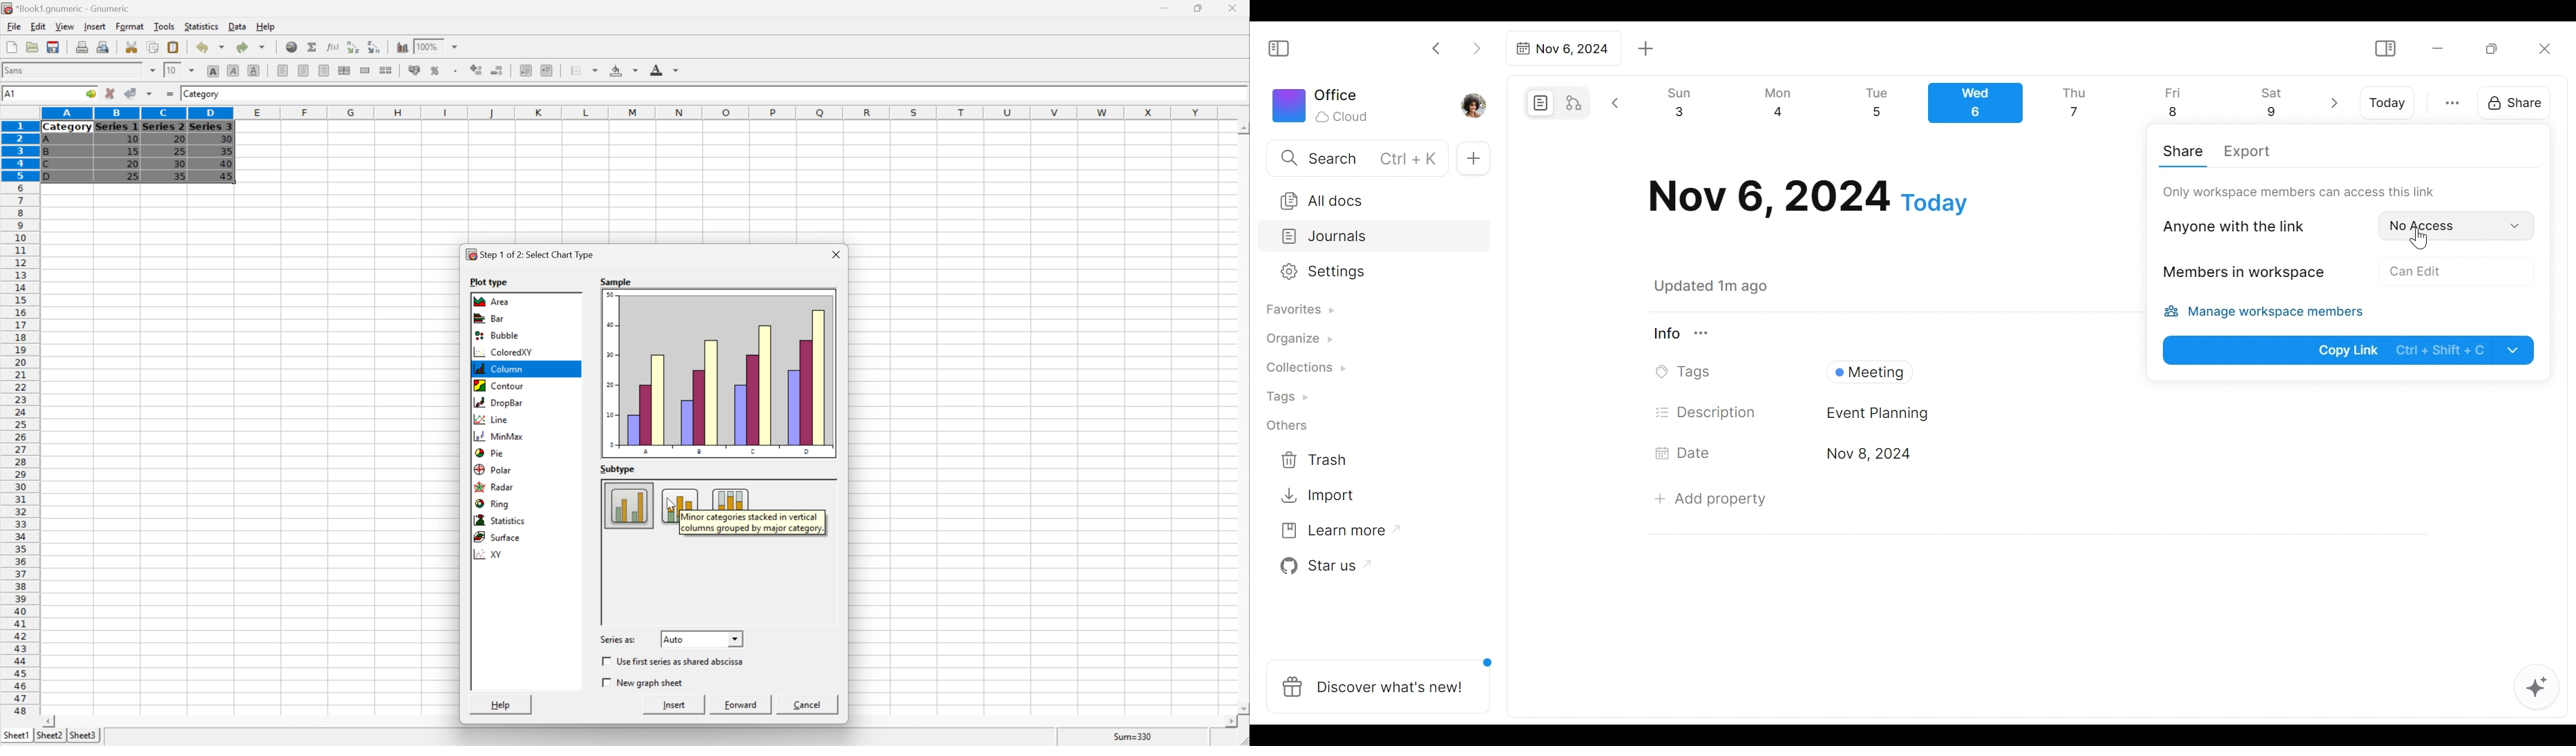 This screenshot has height=756, width=2576. Describe the element at coordinates (110, 92) in the screenshot. I see `Cancel changes` at that location.